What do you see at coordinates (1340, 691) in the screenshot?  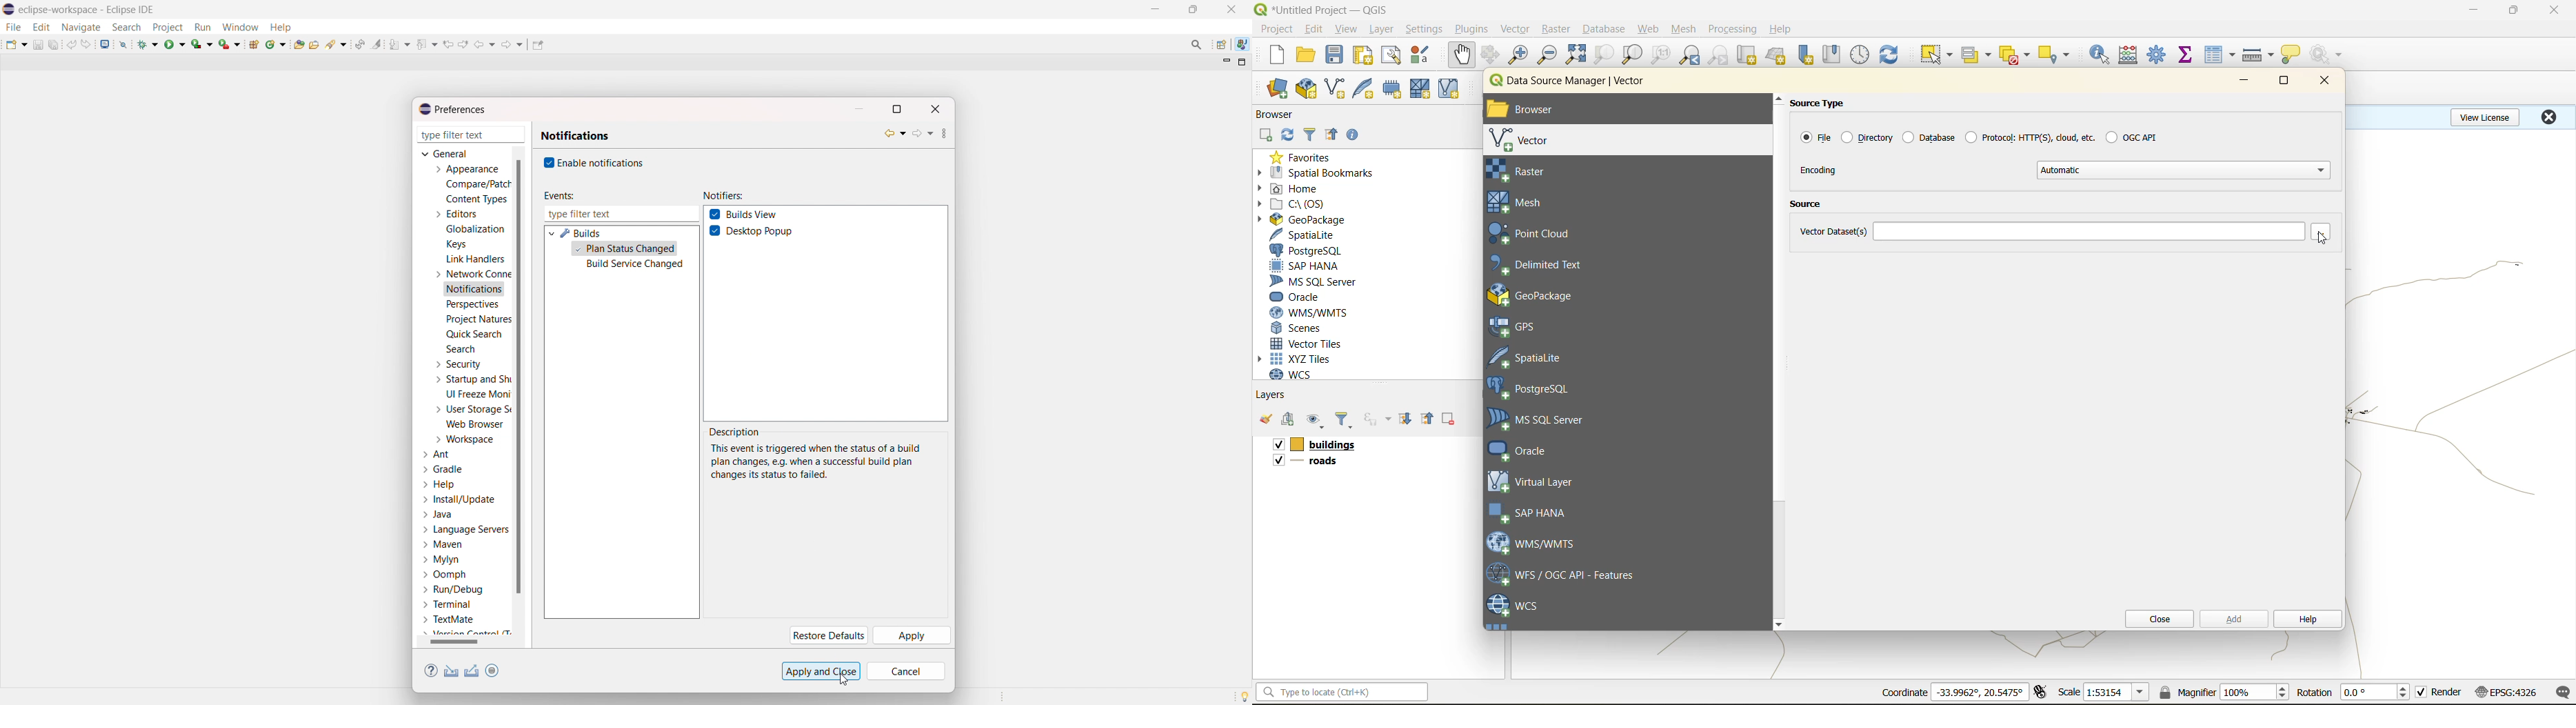 I see `status bar` at bounding box center [1340, 691].